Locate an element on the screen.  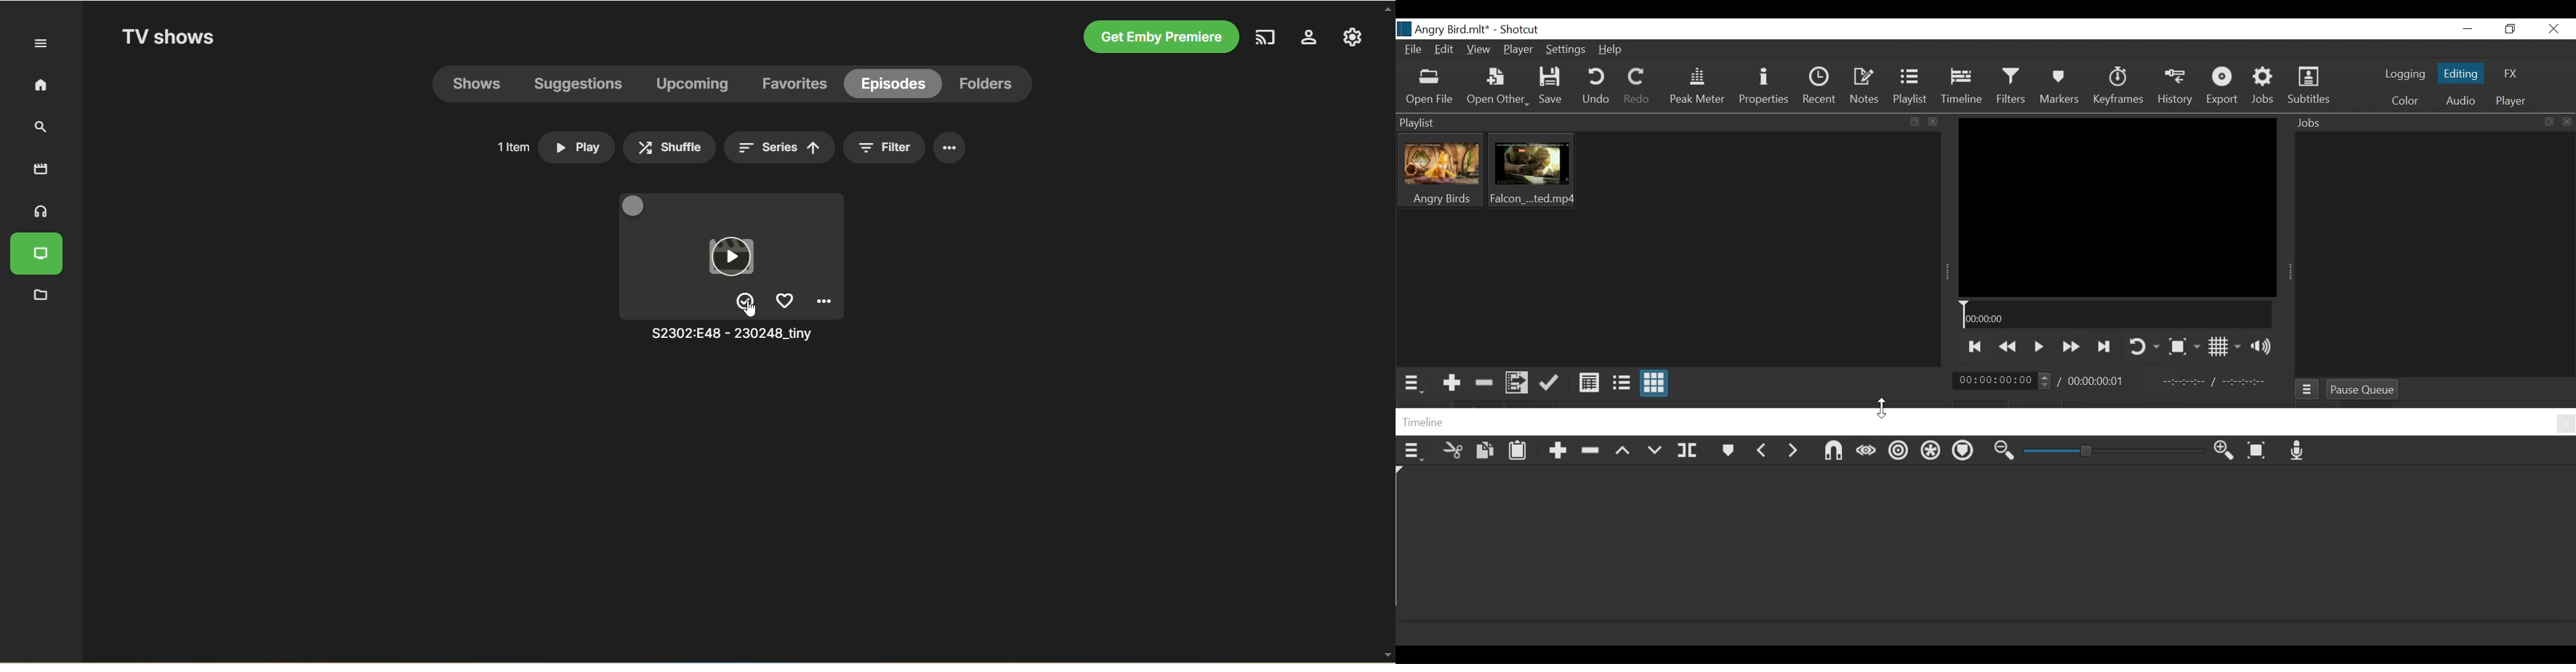
Next Marker is located at coordinates (1796, 454).